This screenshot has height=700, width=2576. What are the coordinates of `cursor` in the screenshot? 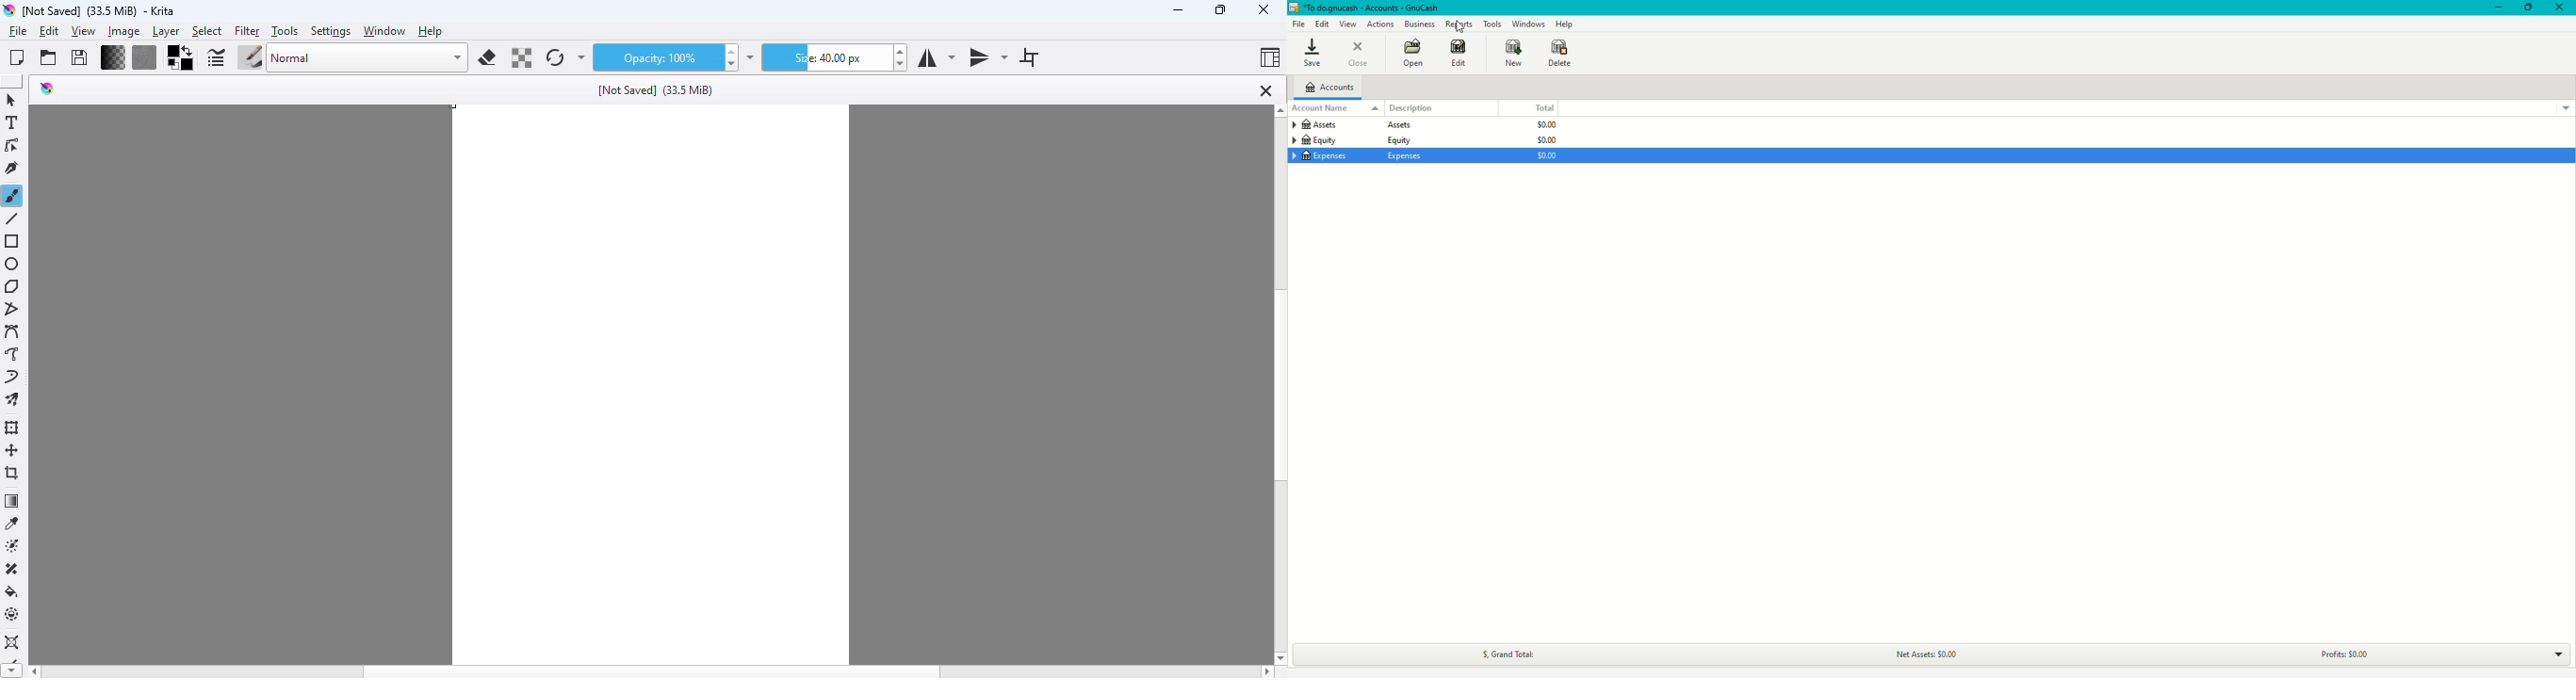 It's located at (1462, 30).